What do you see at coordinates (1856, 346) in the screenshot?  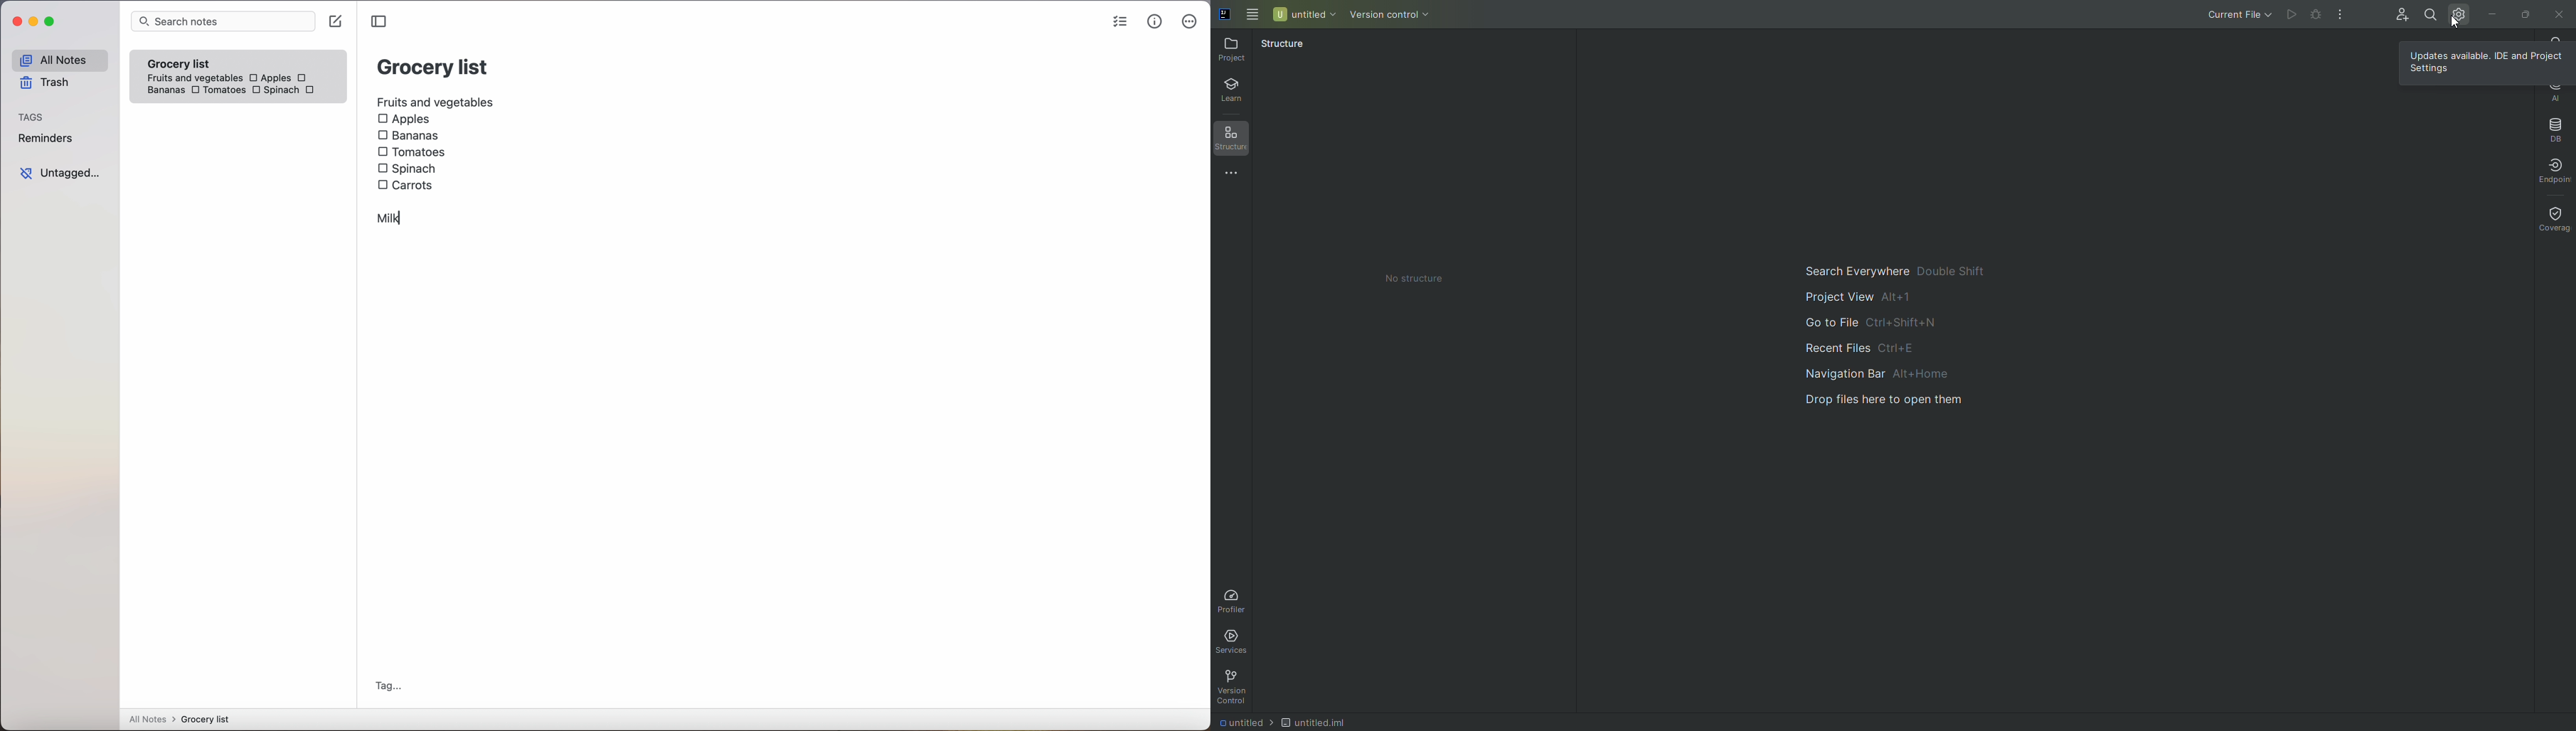 I see `Recent Files ` at bounding box center [1856, 346].